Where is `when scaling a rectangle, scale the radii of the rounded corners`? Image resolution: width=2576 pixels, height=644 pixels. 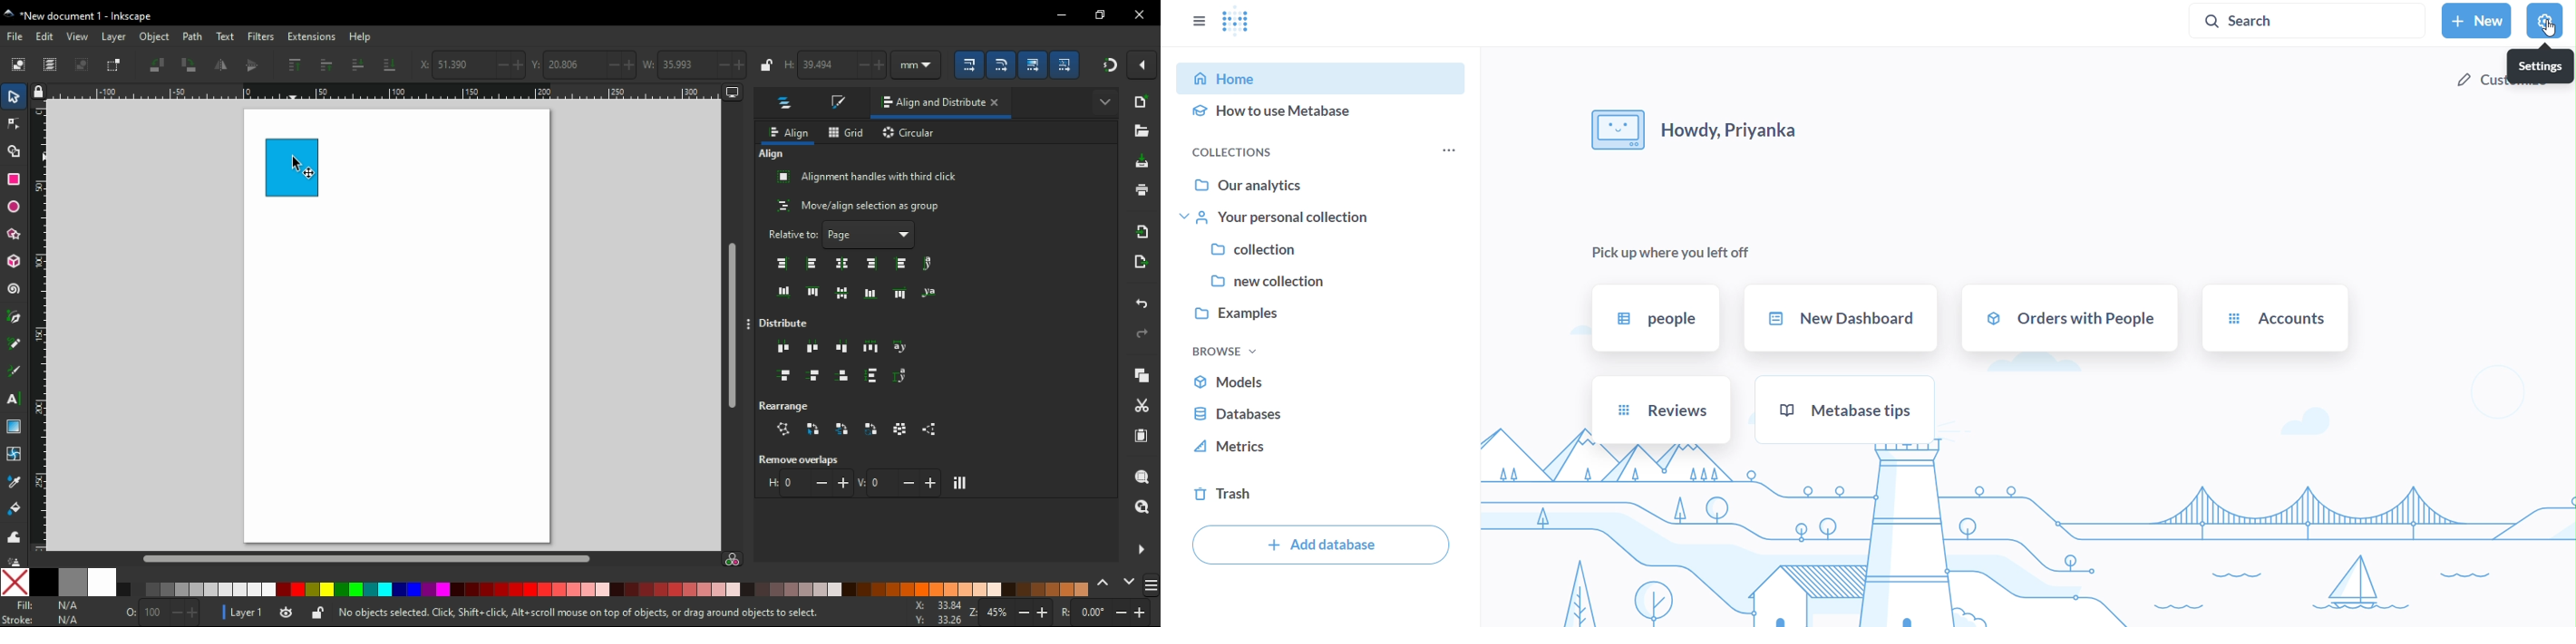
when scaling a rectangle, scale the radii of the rounded corners is located at coordinates (1005, 63).